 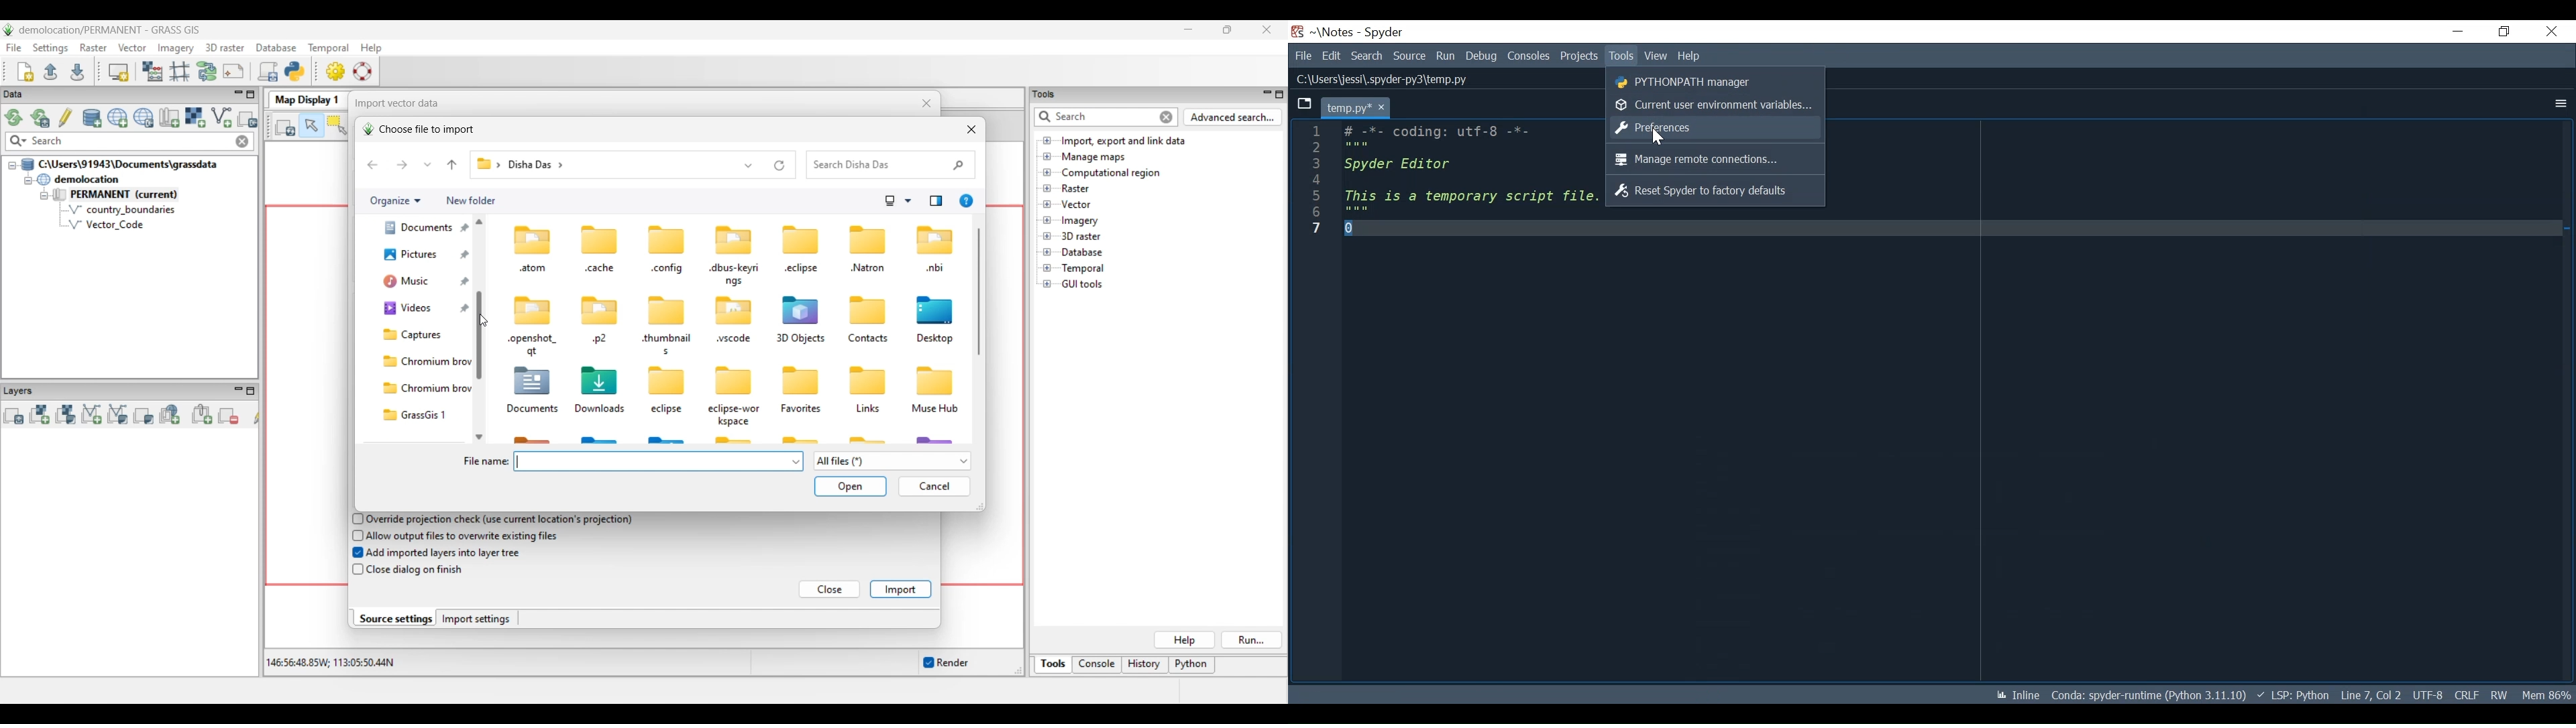 I want to click on PYTHONPATH Manager, so click(x=1704, y=83).